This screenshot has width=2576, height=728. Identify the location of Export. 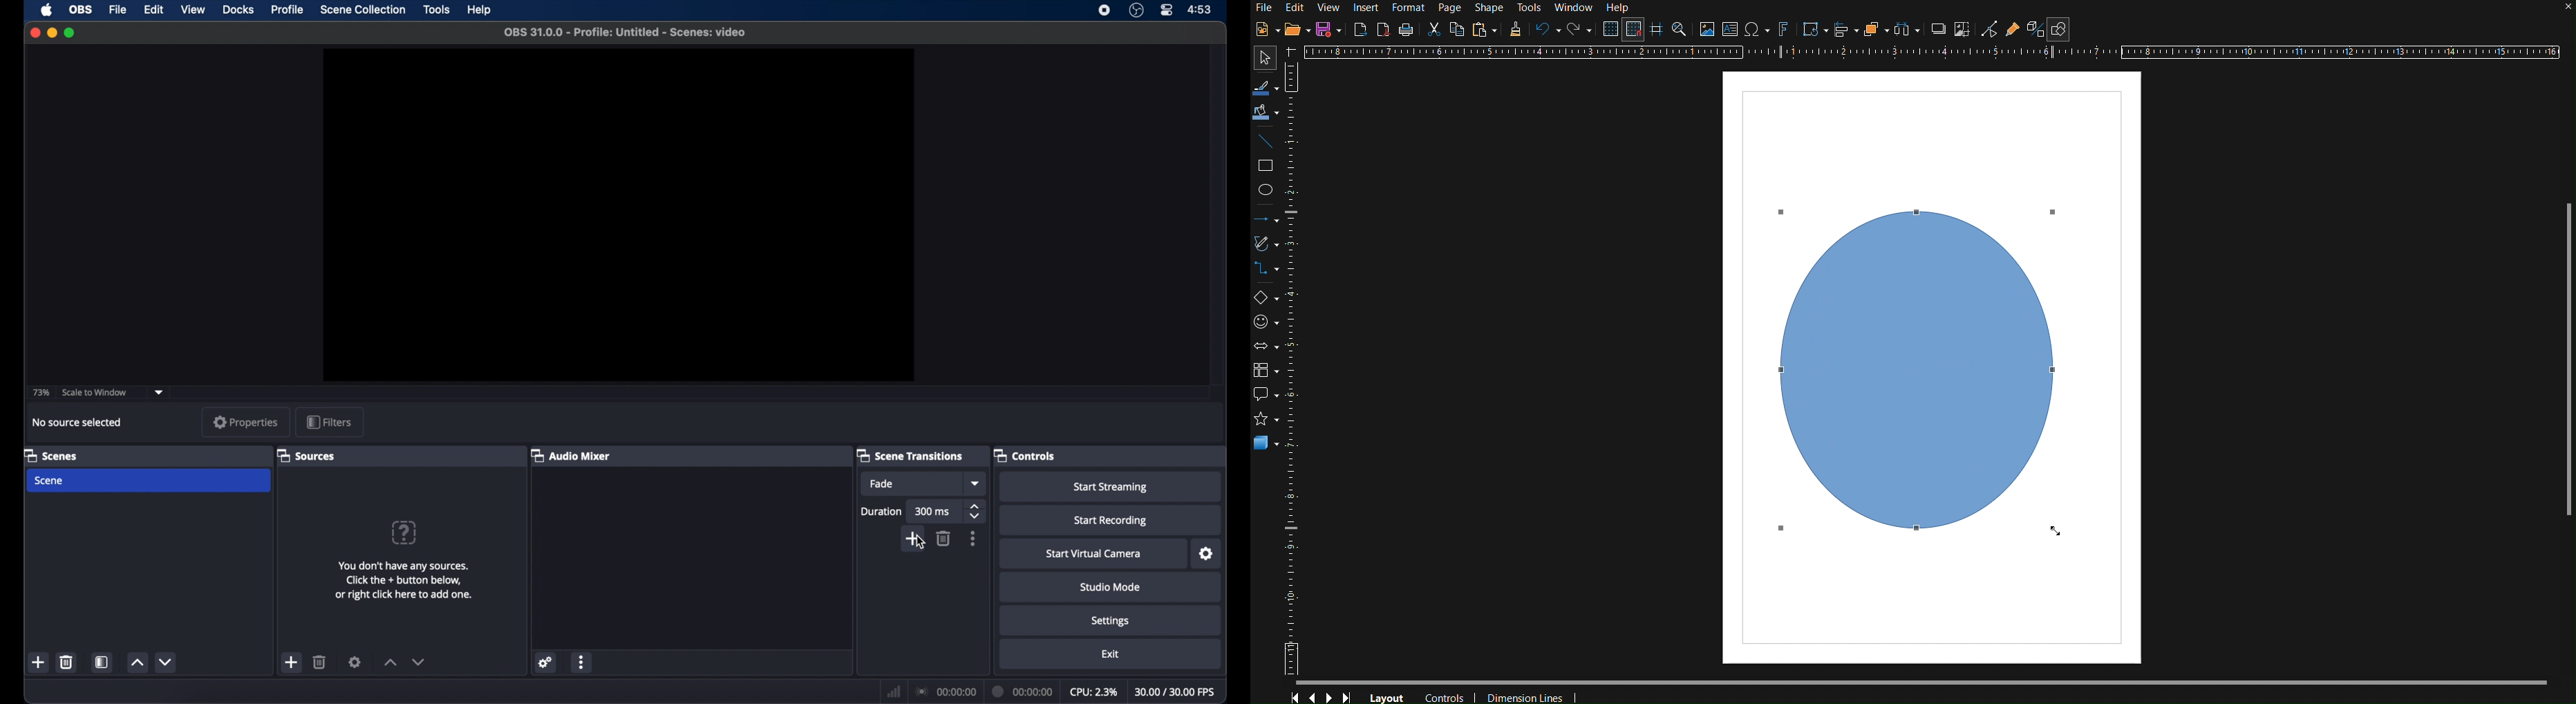
(1361, 28).